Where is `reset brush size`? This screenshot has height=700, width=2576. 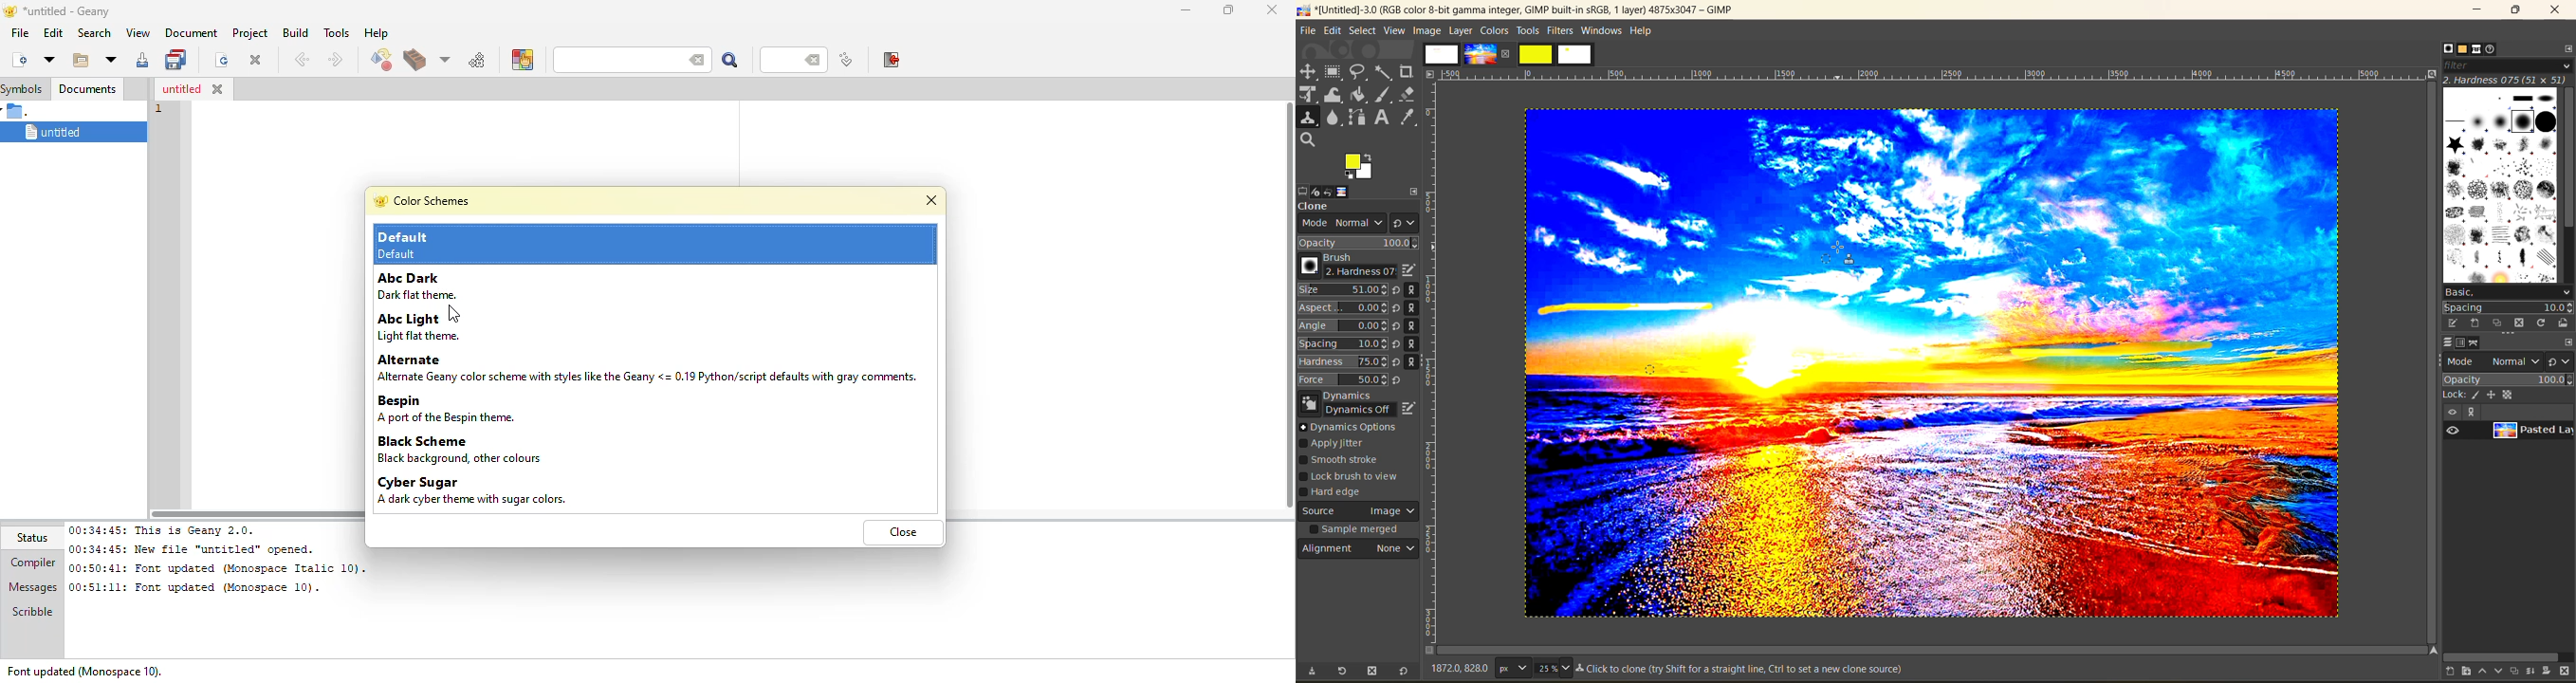 reset brush size is located at coordinates (1398, 335).